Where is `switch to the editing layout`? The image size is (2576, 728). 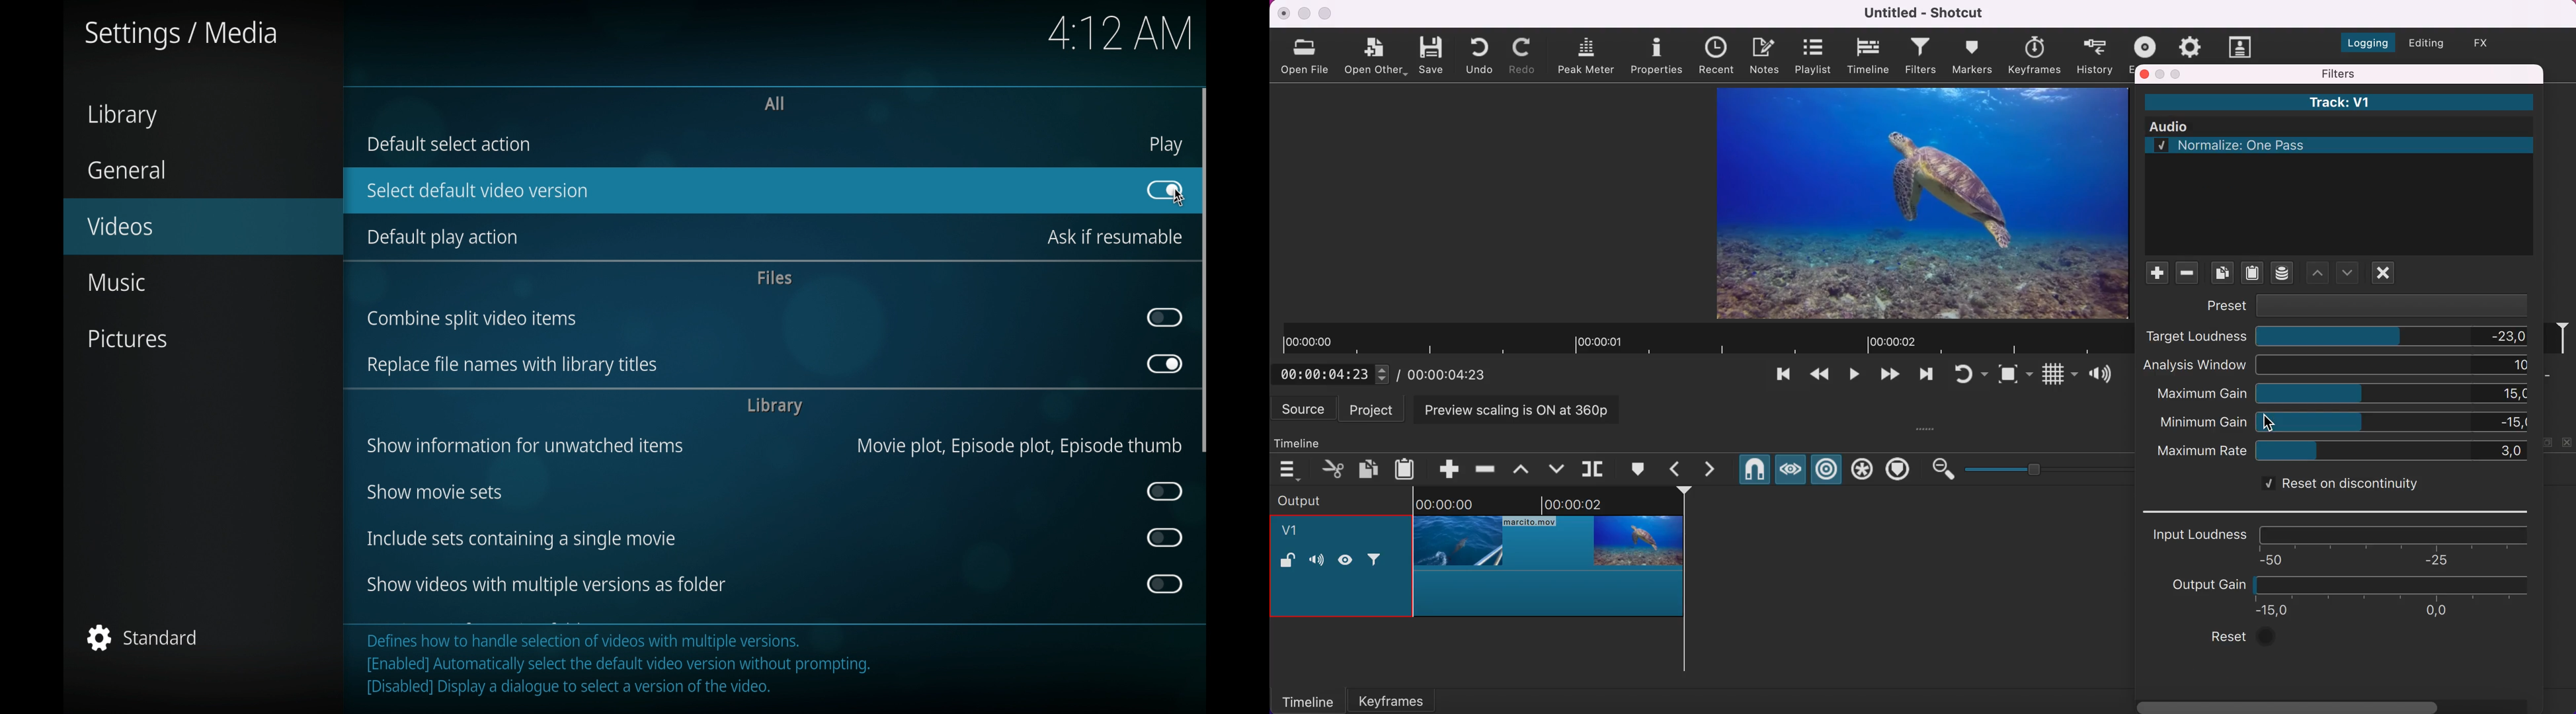
switch to the editing layout is located at coordinates (2425, 44).